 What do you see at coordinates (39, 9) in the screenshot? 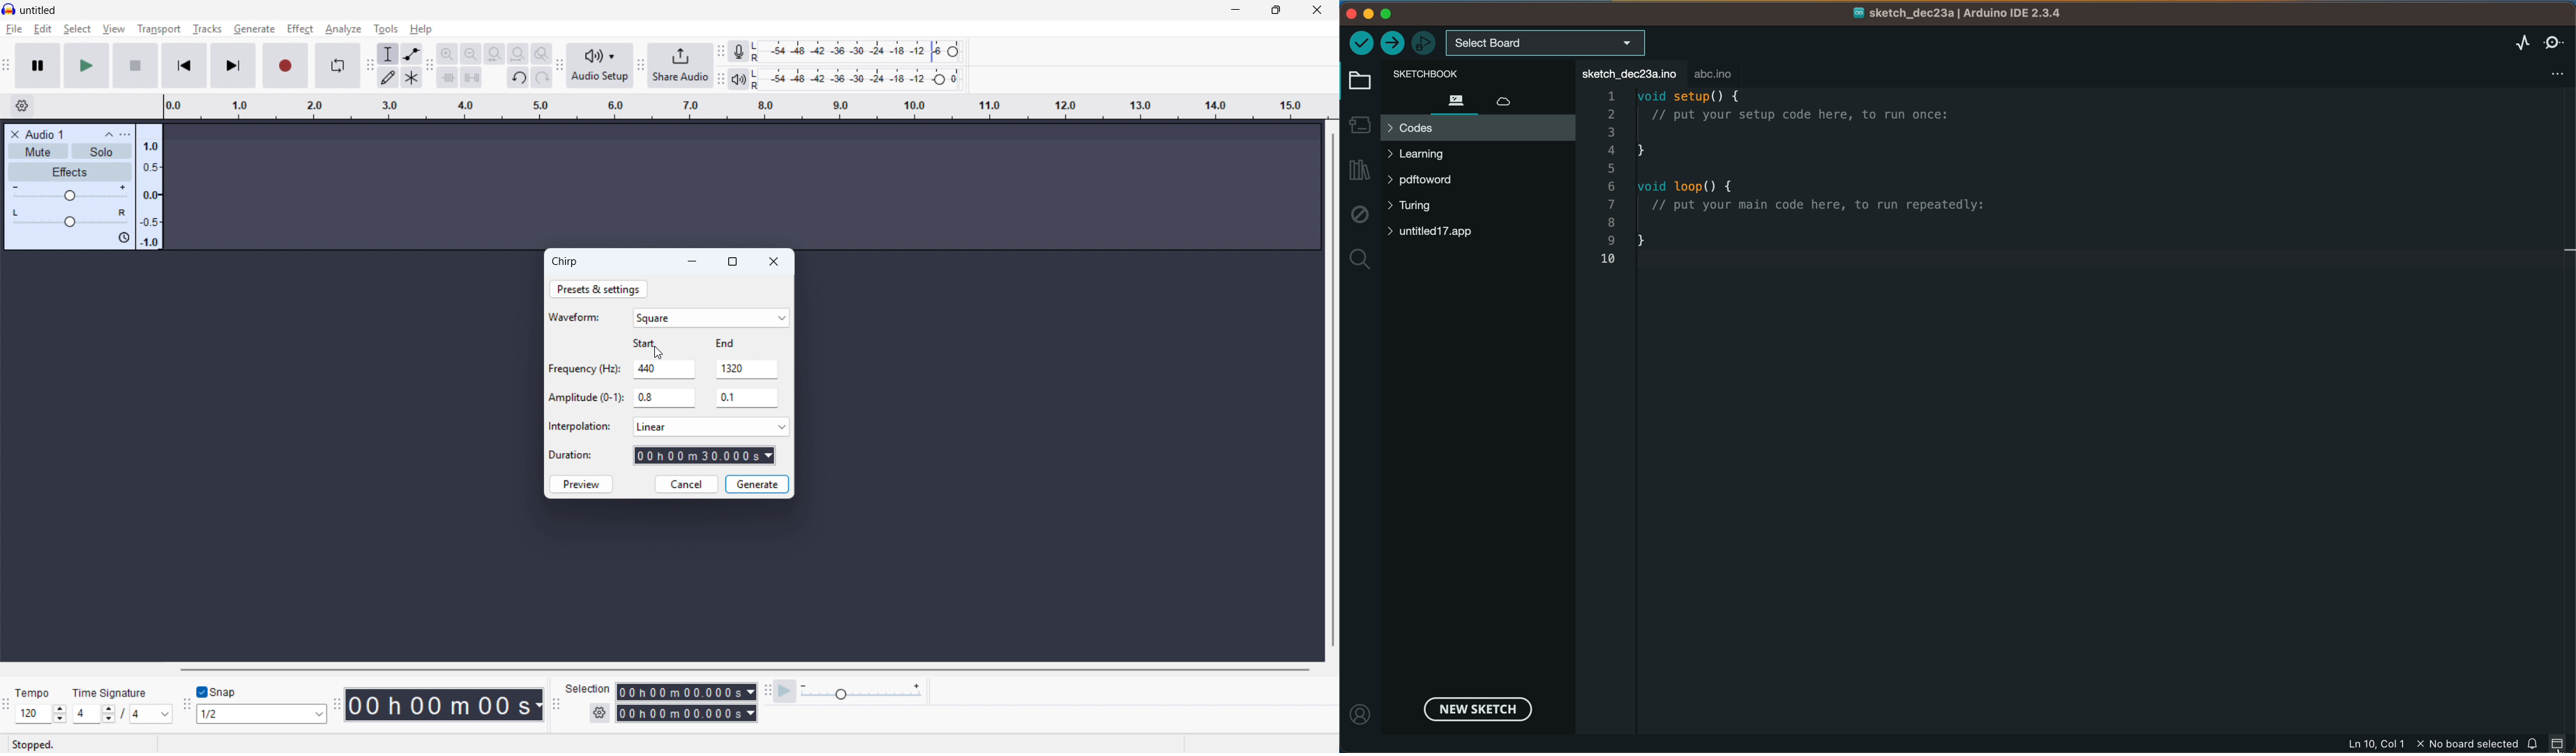
I see `untitled` at bounding box center [39, 9].